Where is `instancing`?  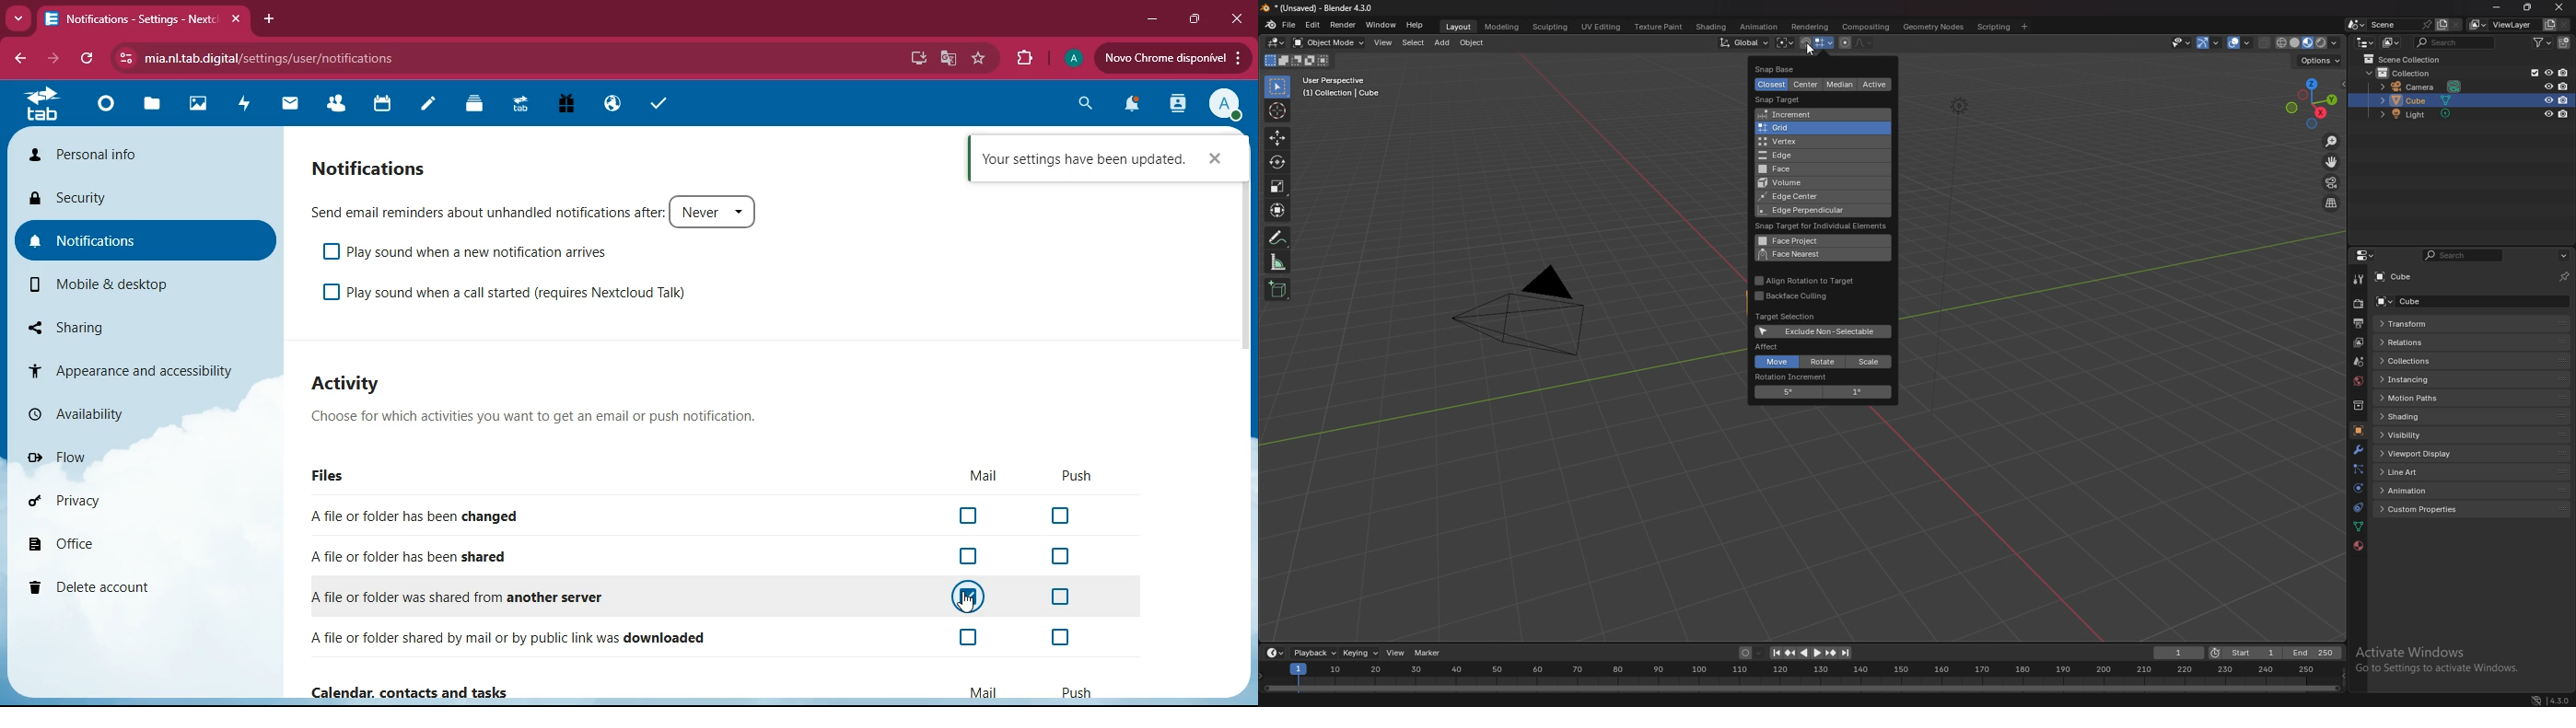
instancing is located at coordinates (2420, 379).